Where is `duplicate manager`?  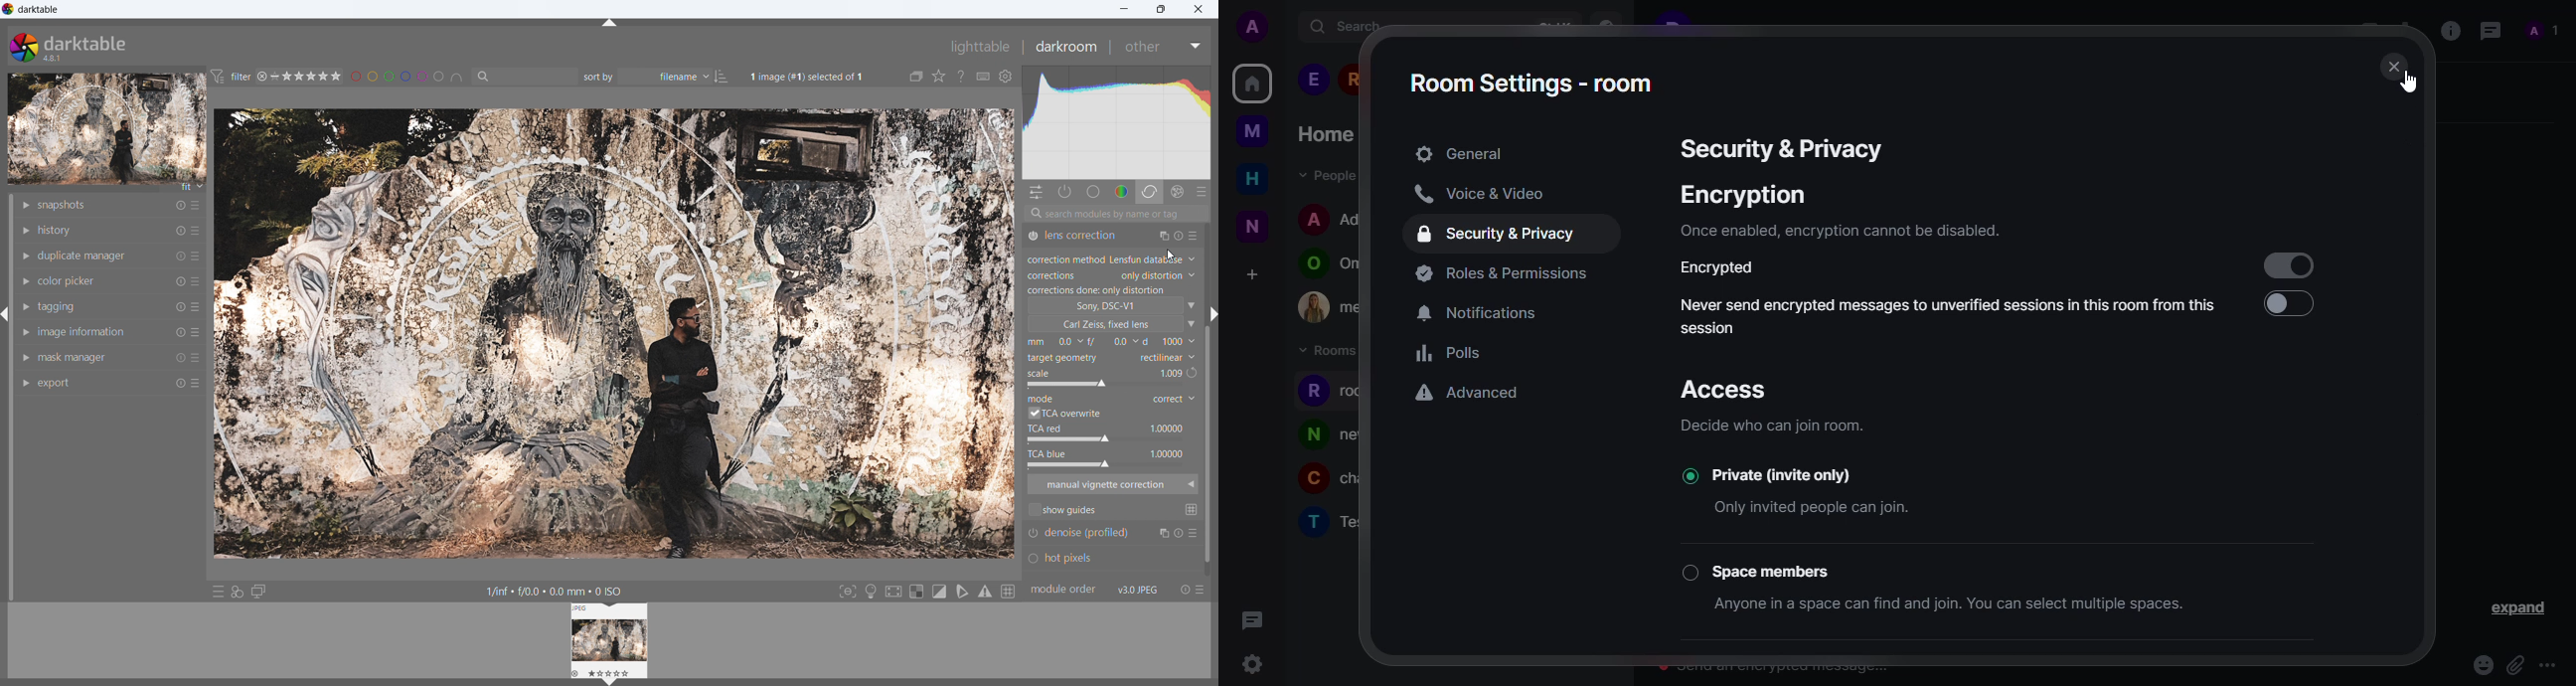
duplicate manager is located at coordinates (84, 256).